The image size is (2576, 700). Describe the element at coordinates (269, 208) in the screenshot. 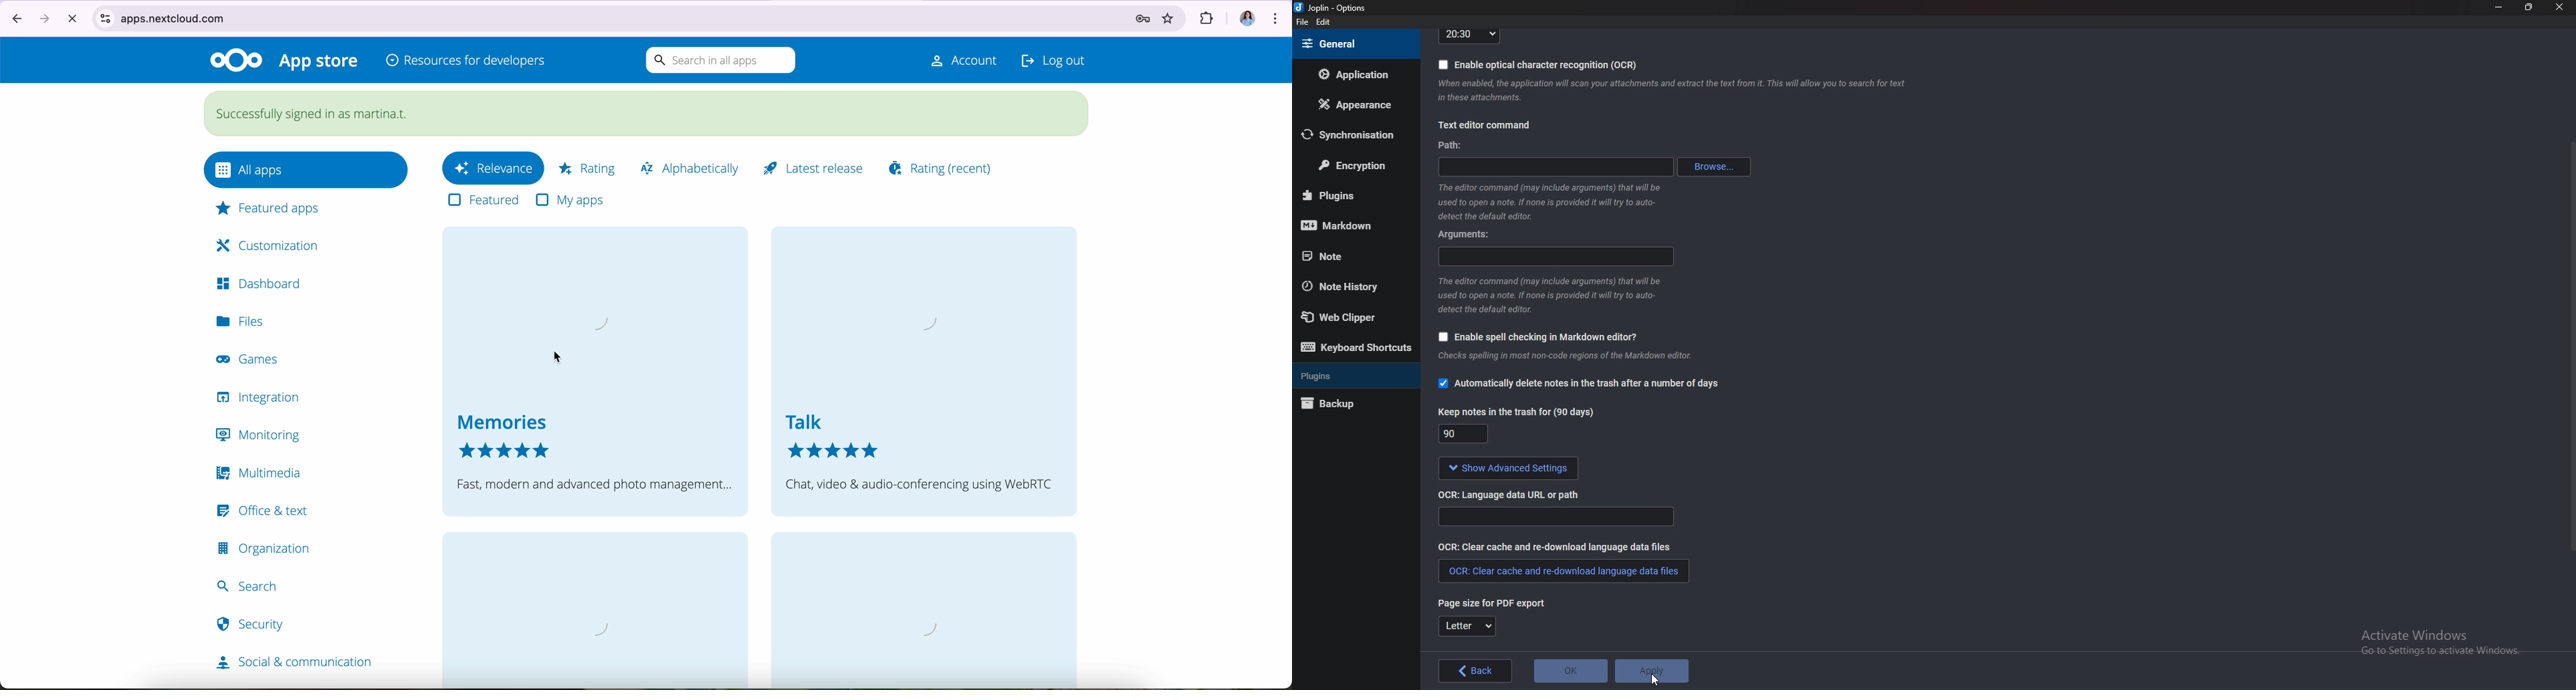

I see `featured apps` at that location.